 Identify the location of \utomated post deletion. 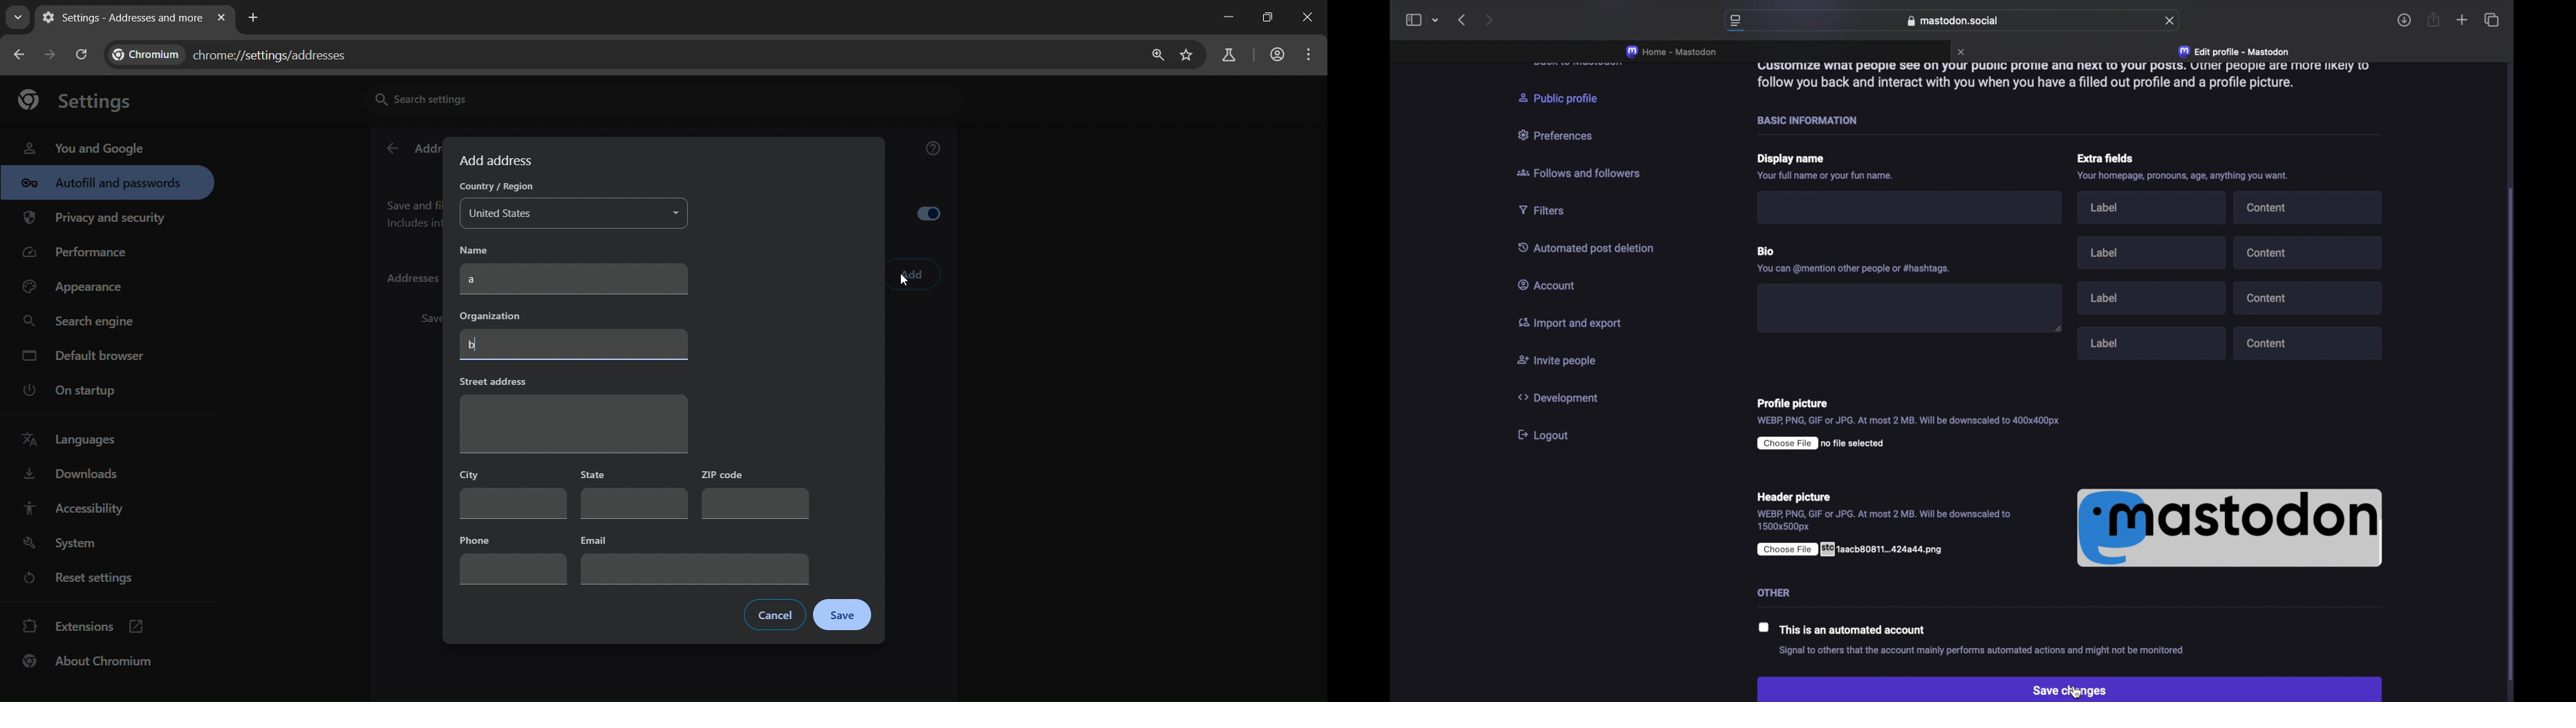
(1584, 247).